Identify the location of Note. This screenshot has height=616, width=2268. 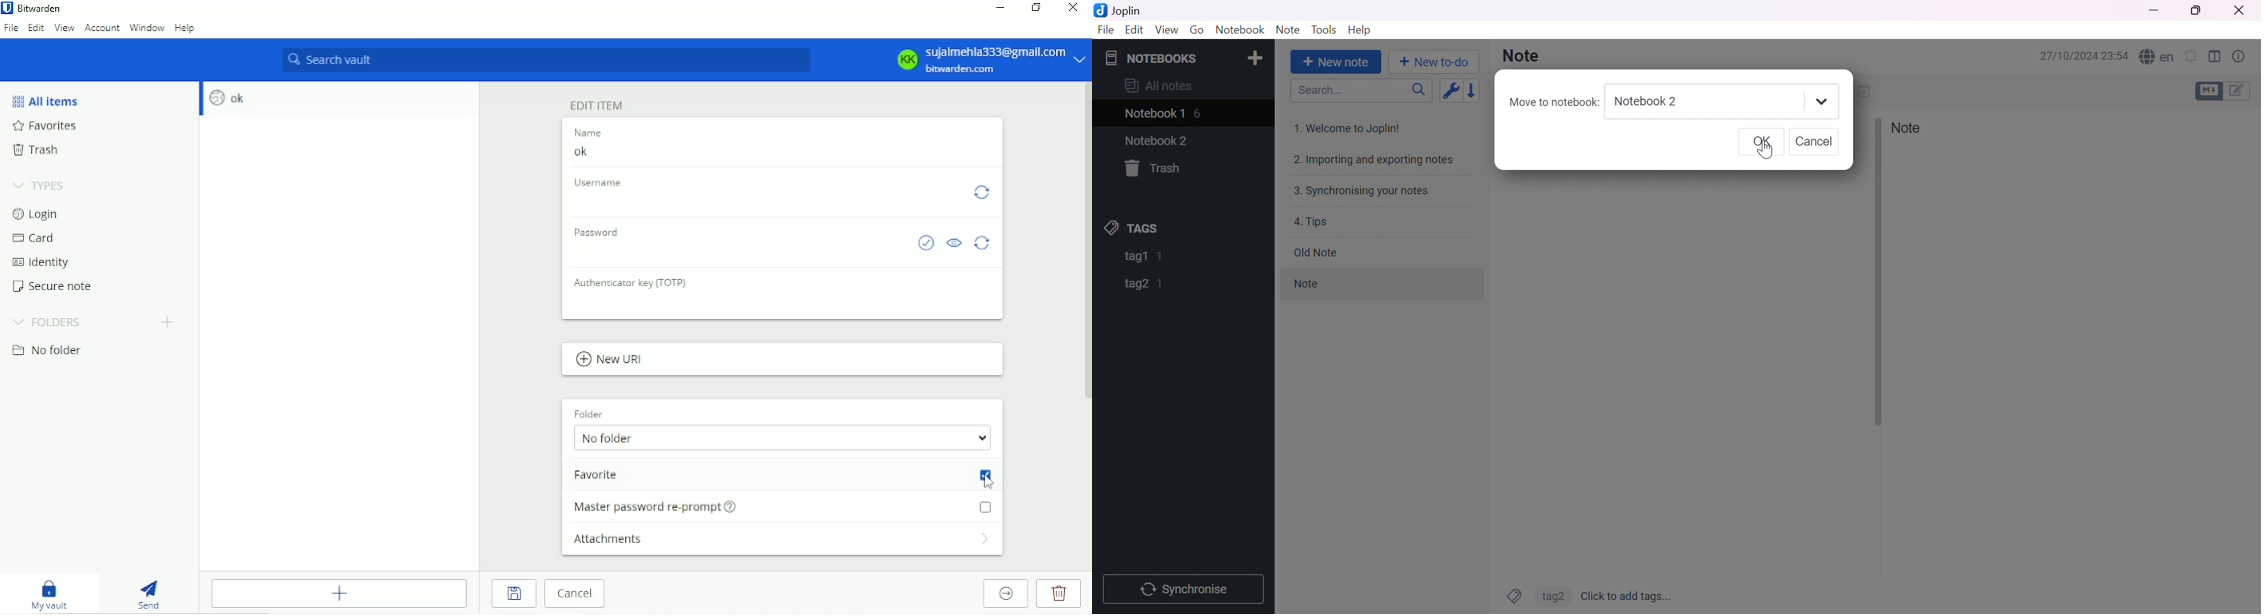
(1522, 57).